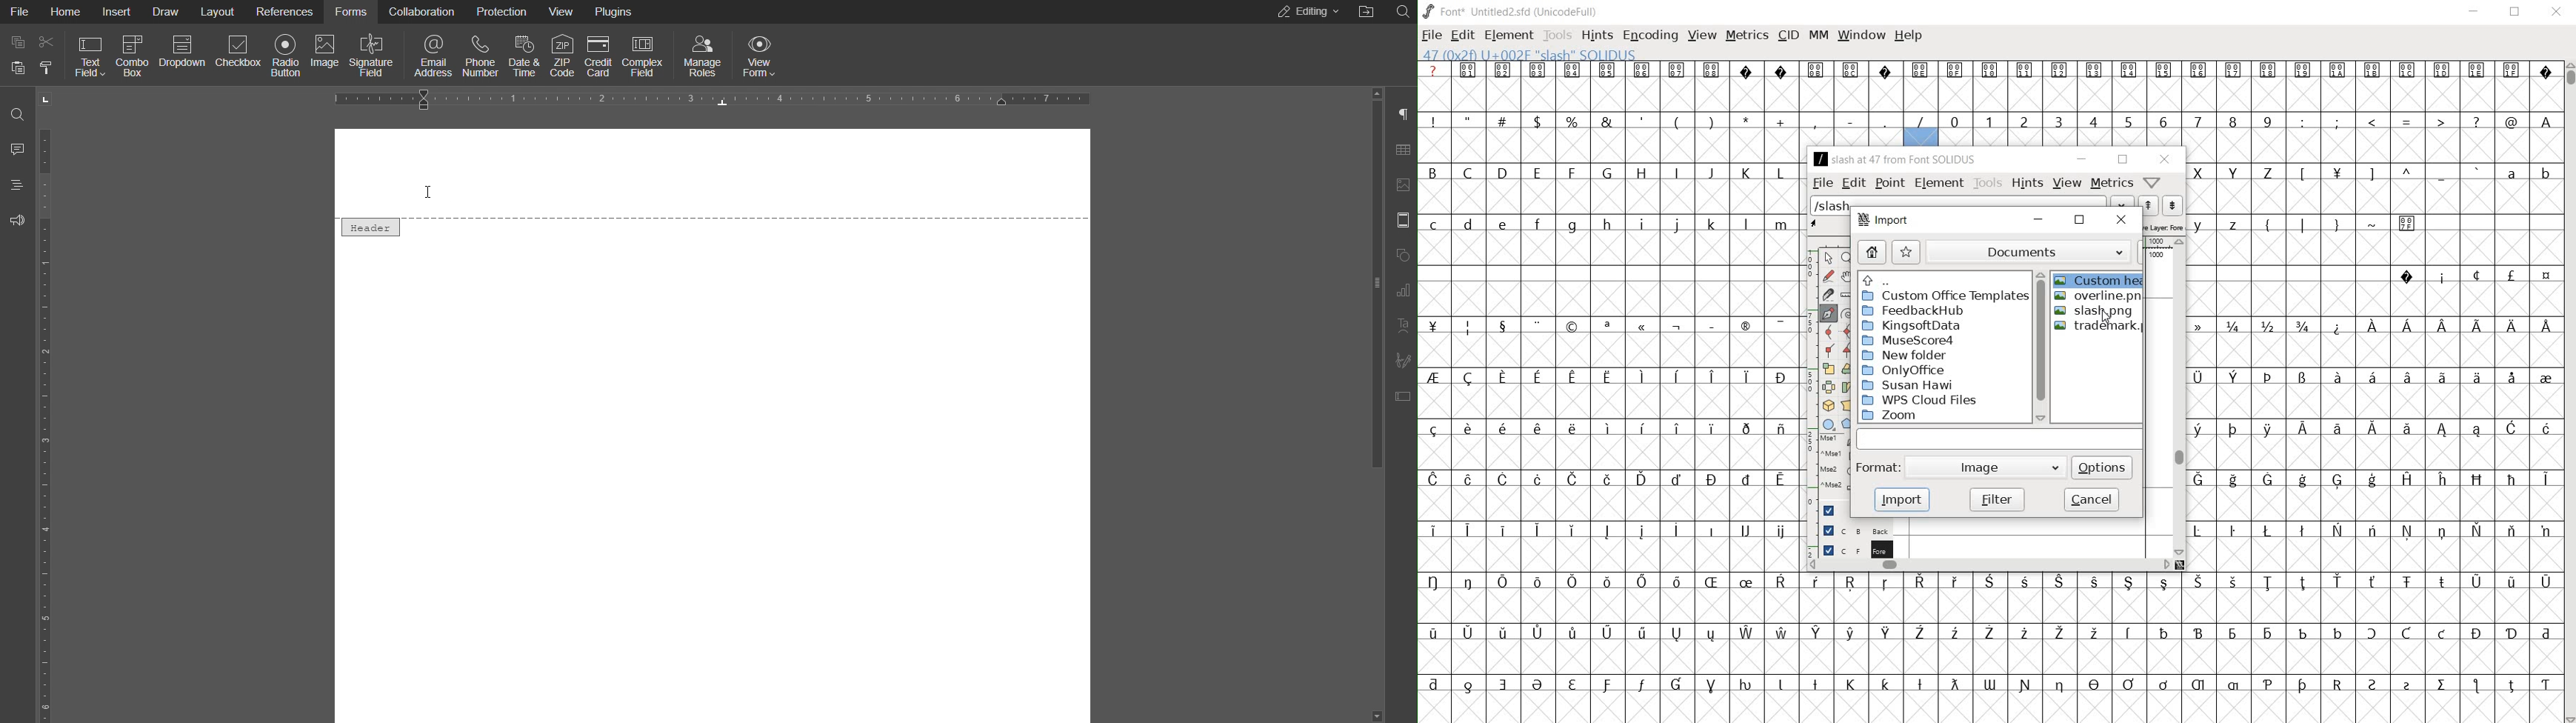 This screenshot has height=728, width=2576. What do you see at coordinates (1943, 279) in the screenshot?
I see `up directories` at bounding box center [1943, 279].